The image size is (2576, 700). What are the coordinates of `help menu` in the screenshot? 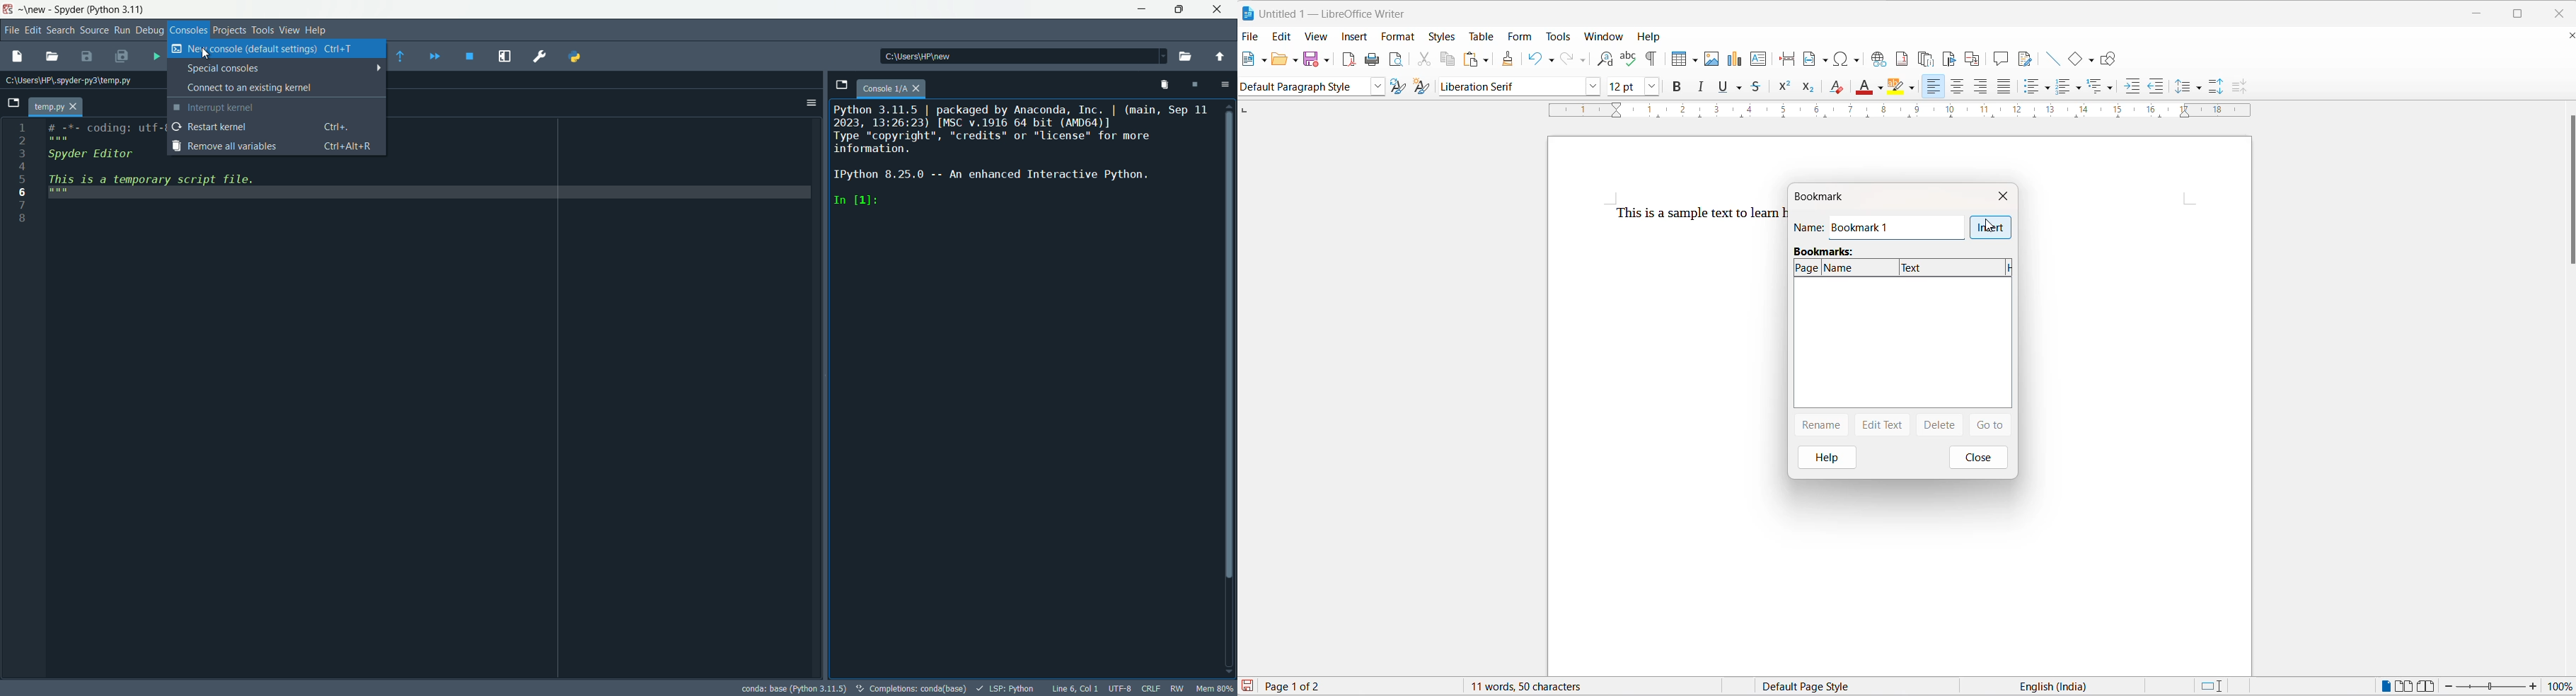 It's located at (317, 30).